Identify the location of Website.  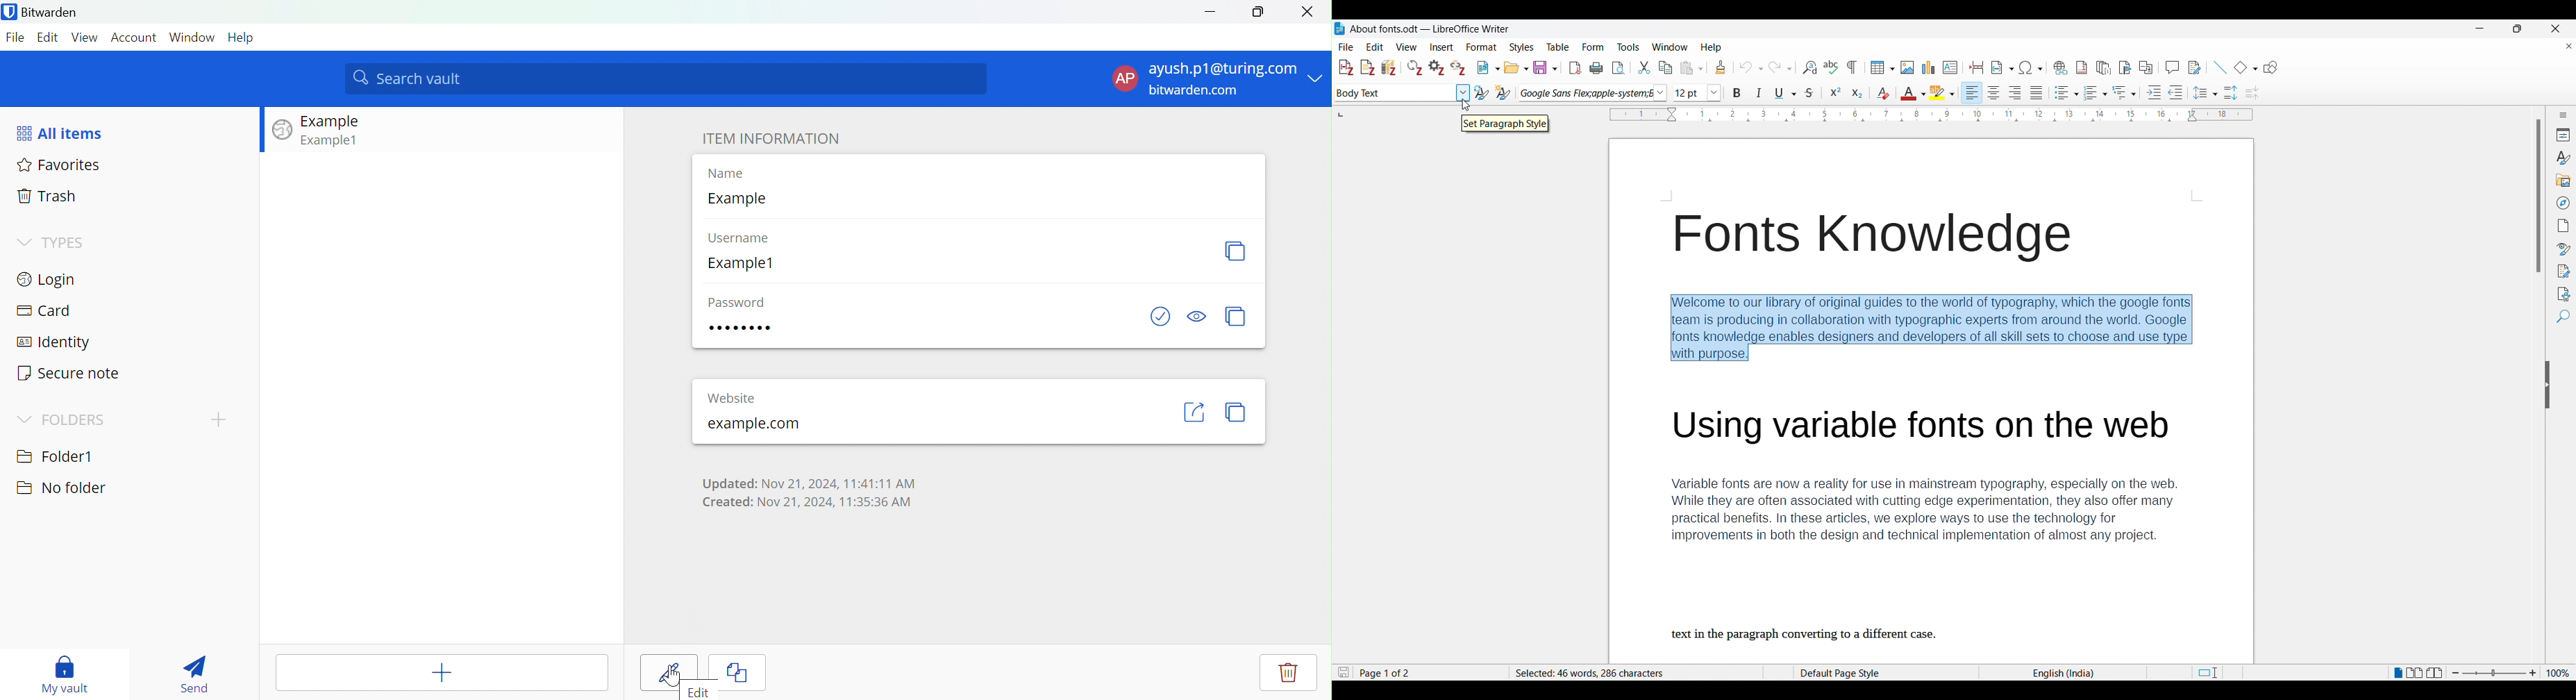
(742, 394).